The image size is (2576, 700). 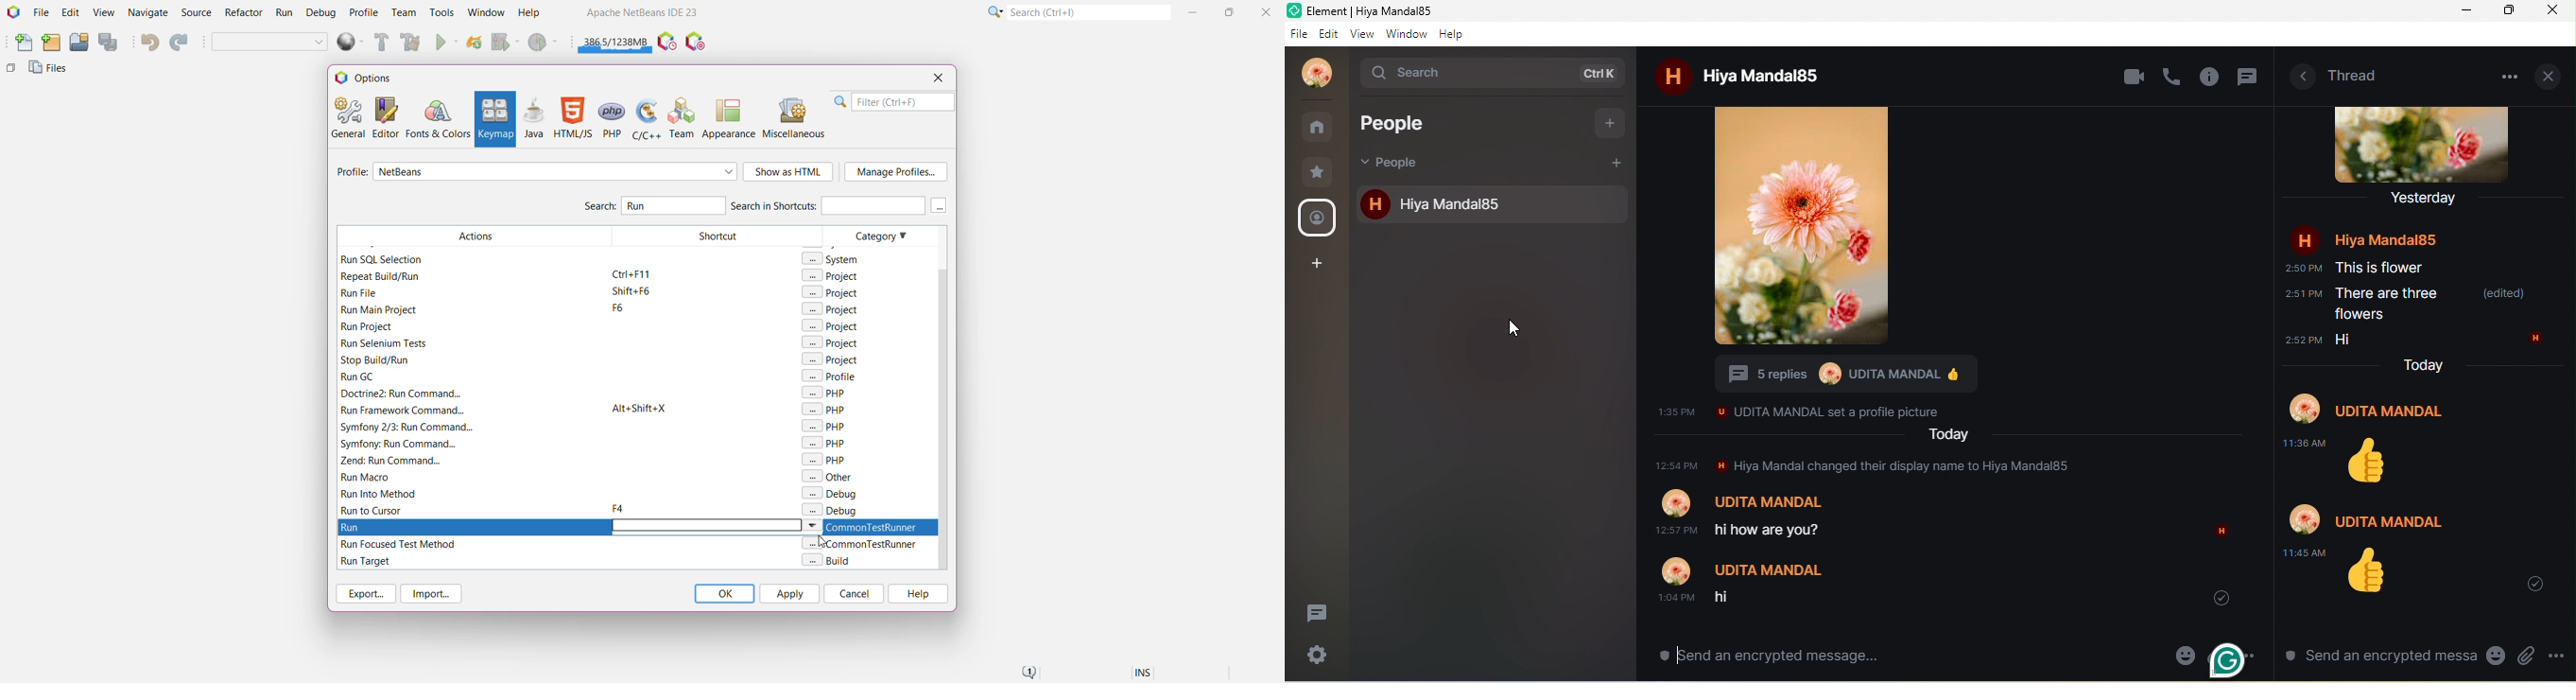 I want to click on Fonts and Colors, so click(x=438, y=118).